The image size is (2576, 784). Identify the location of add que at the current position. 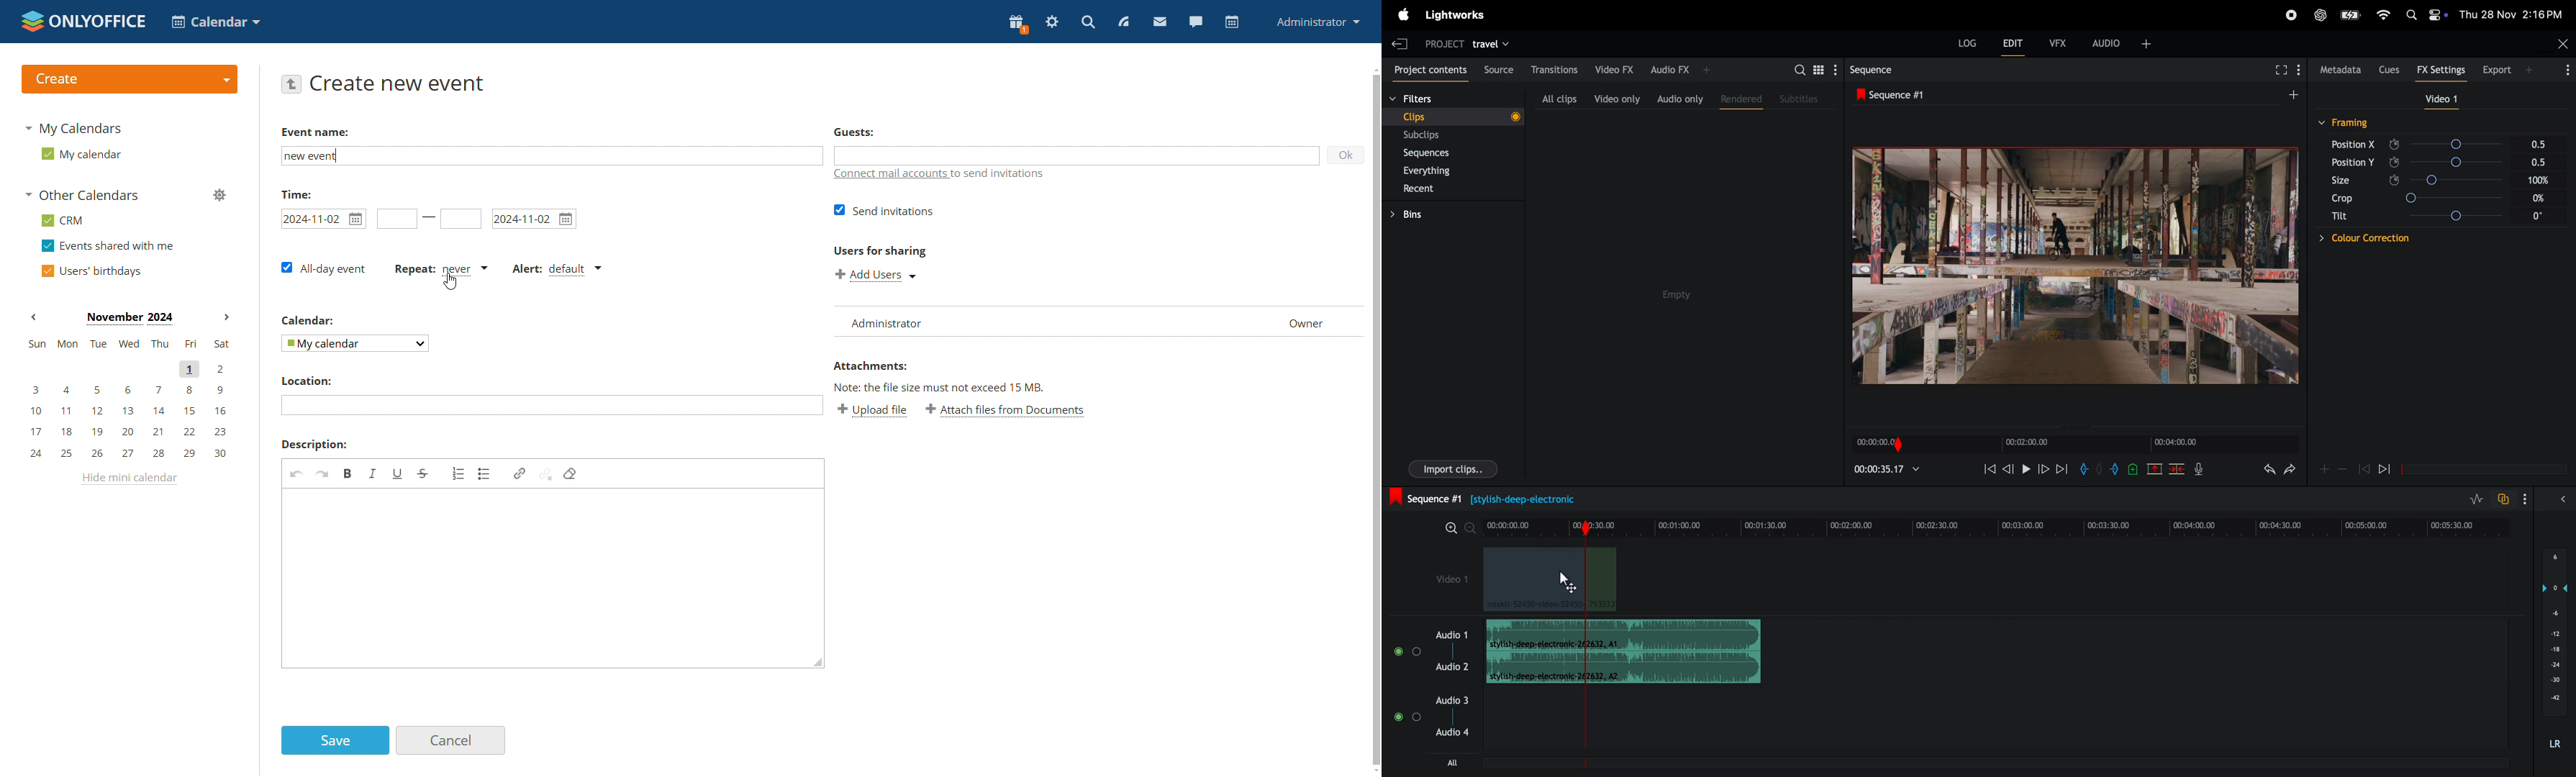
(2134, 469).